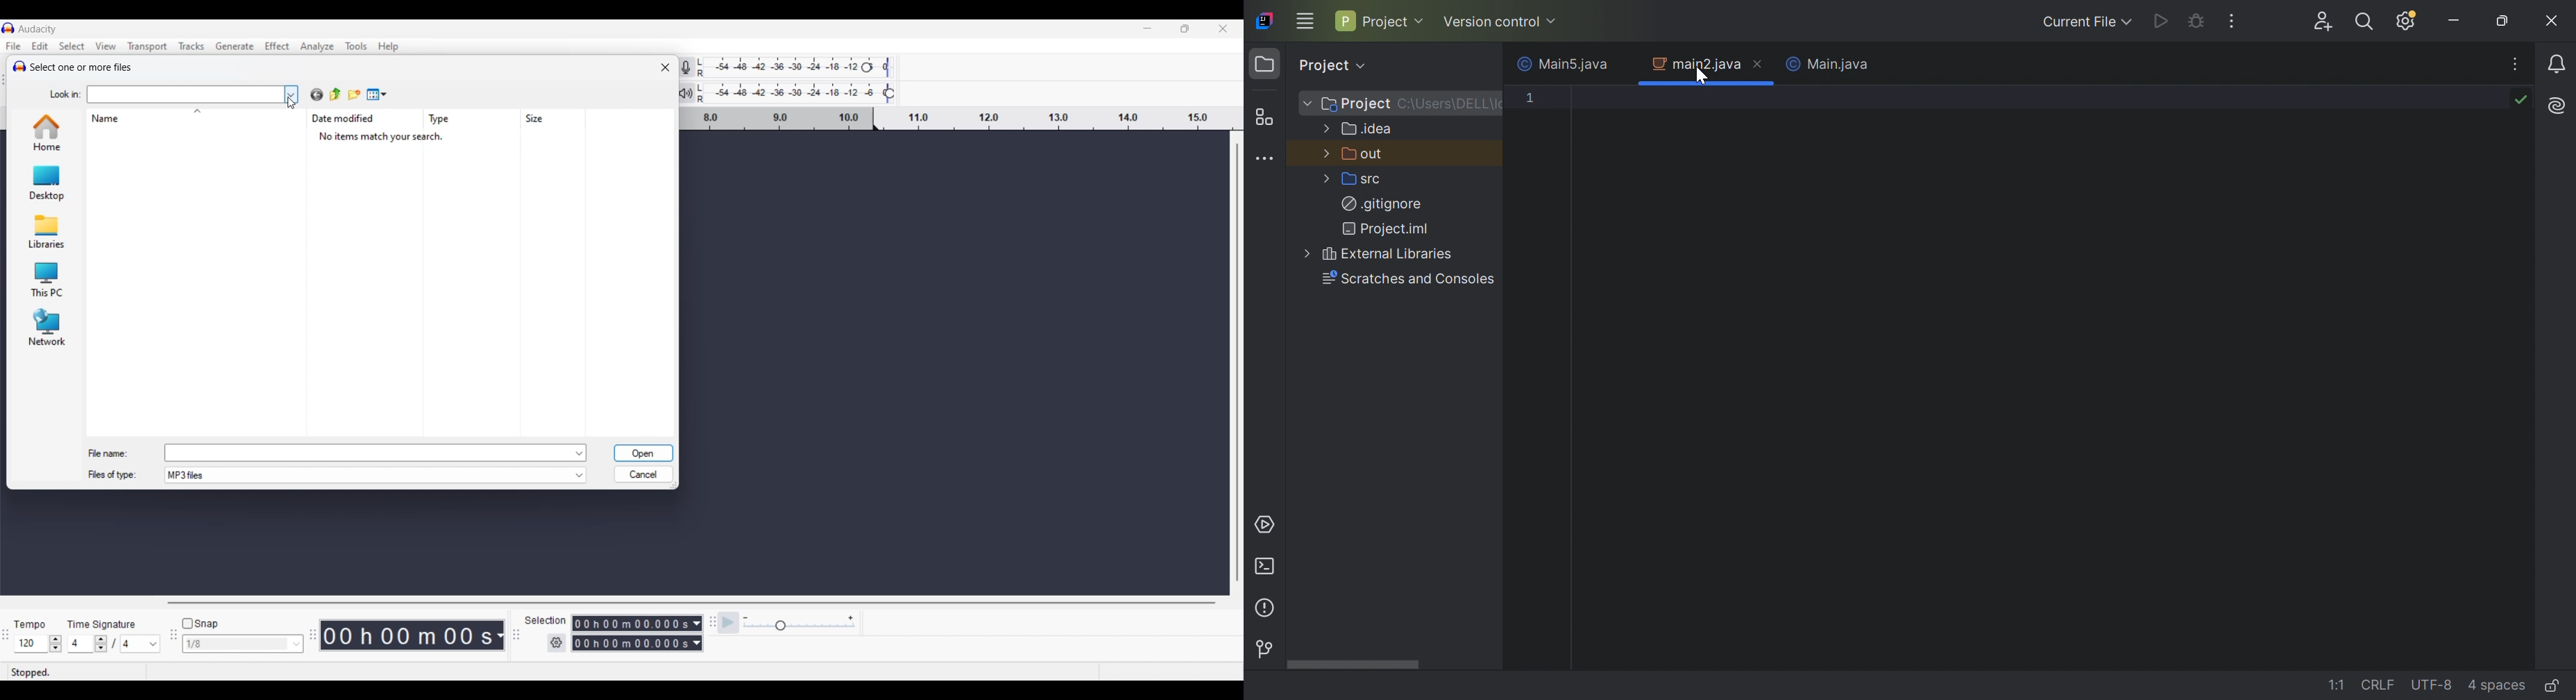 This screenshot has width=2576, height=700. I want to click on Tools menu, so click(357, 47).